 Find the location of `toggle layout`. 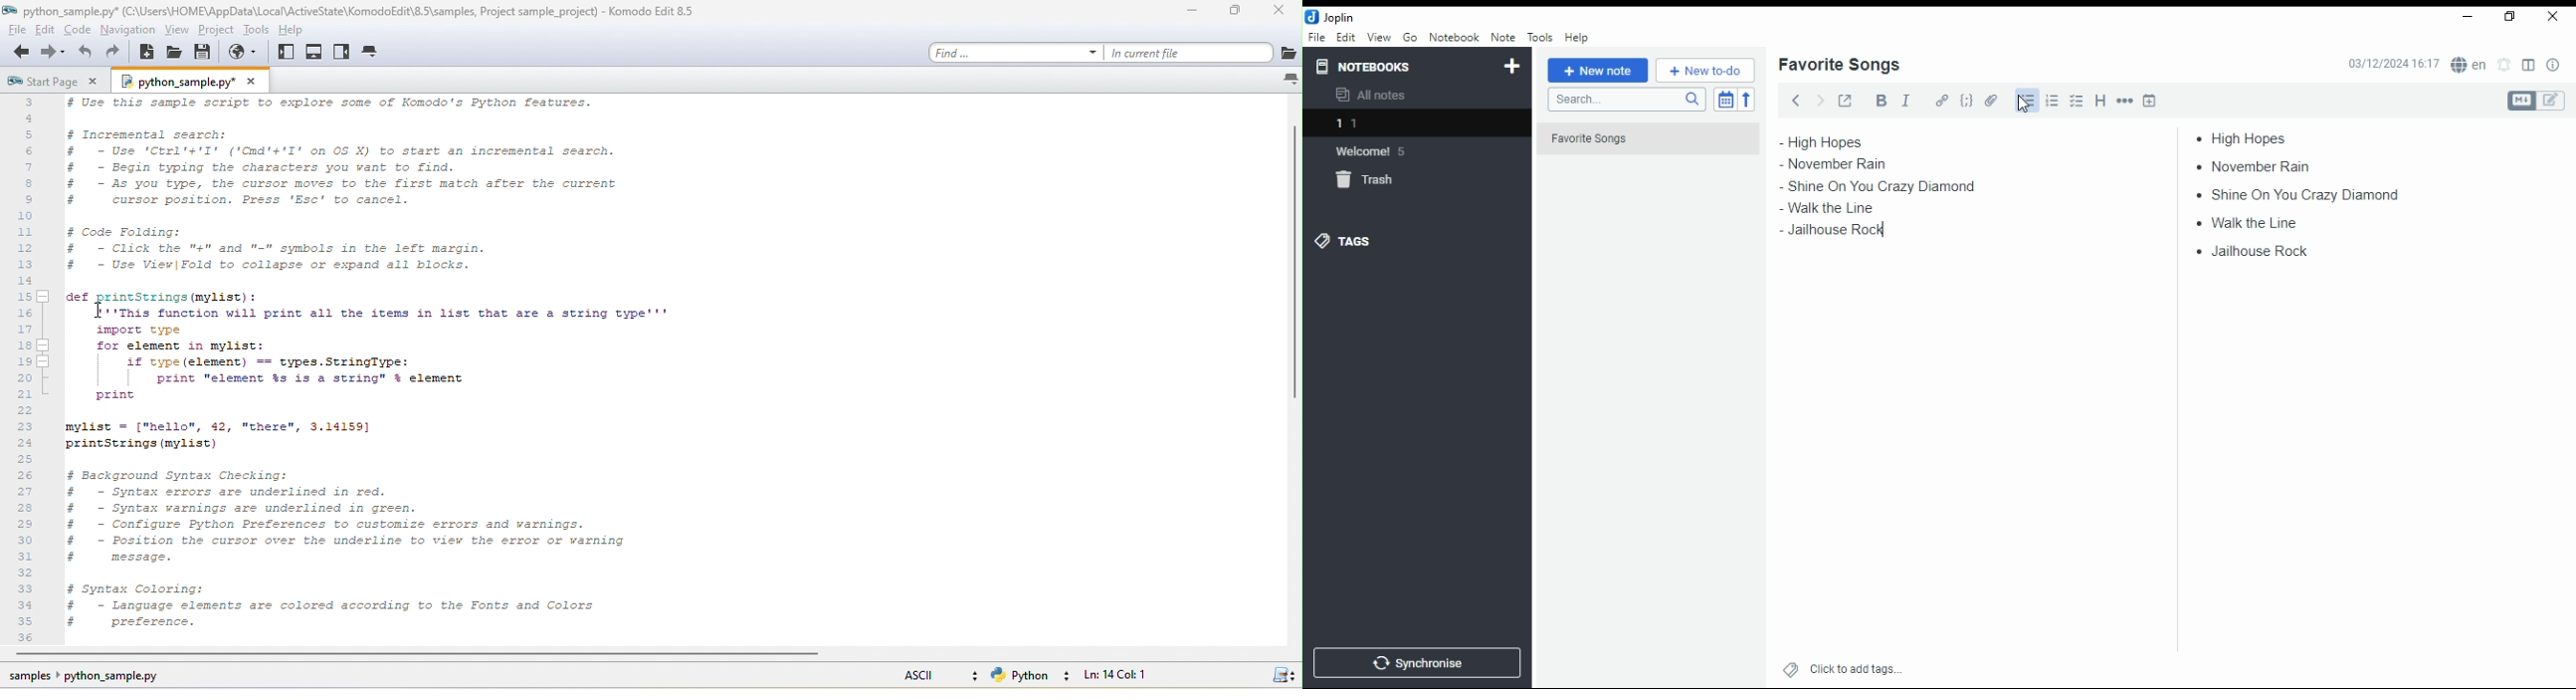

toggle layout is located at coordinates (2529, 66).